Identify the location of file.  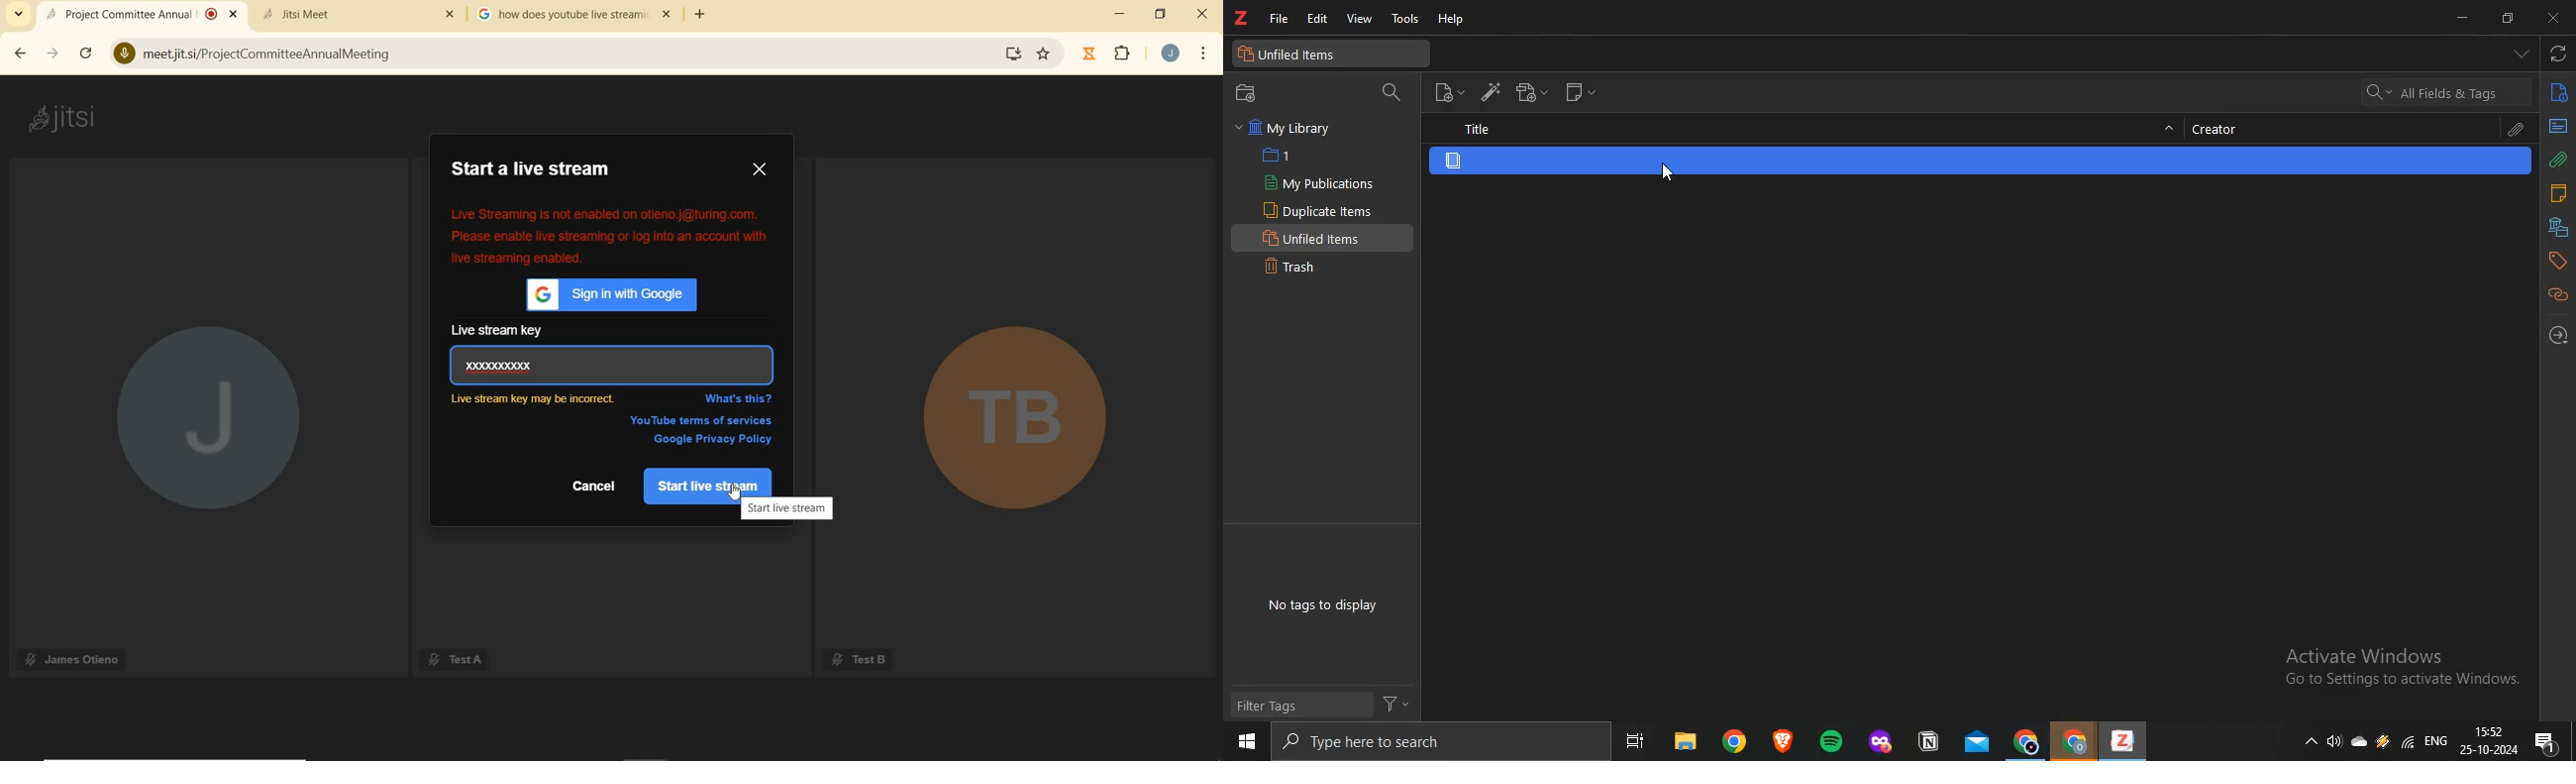
(1282, 18).